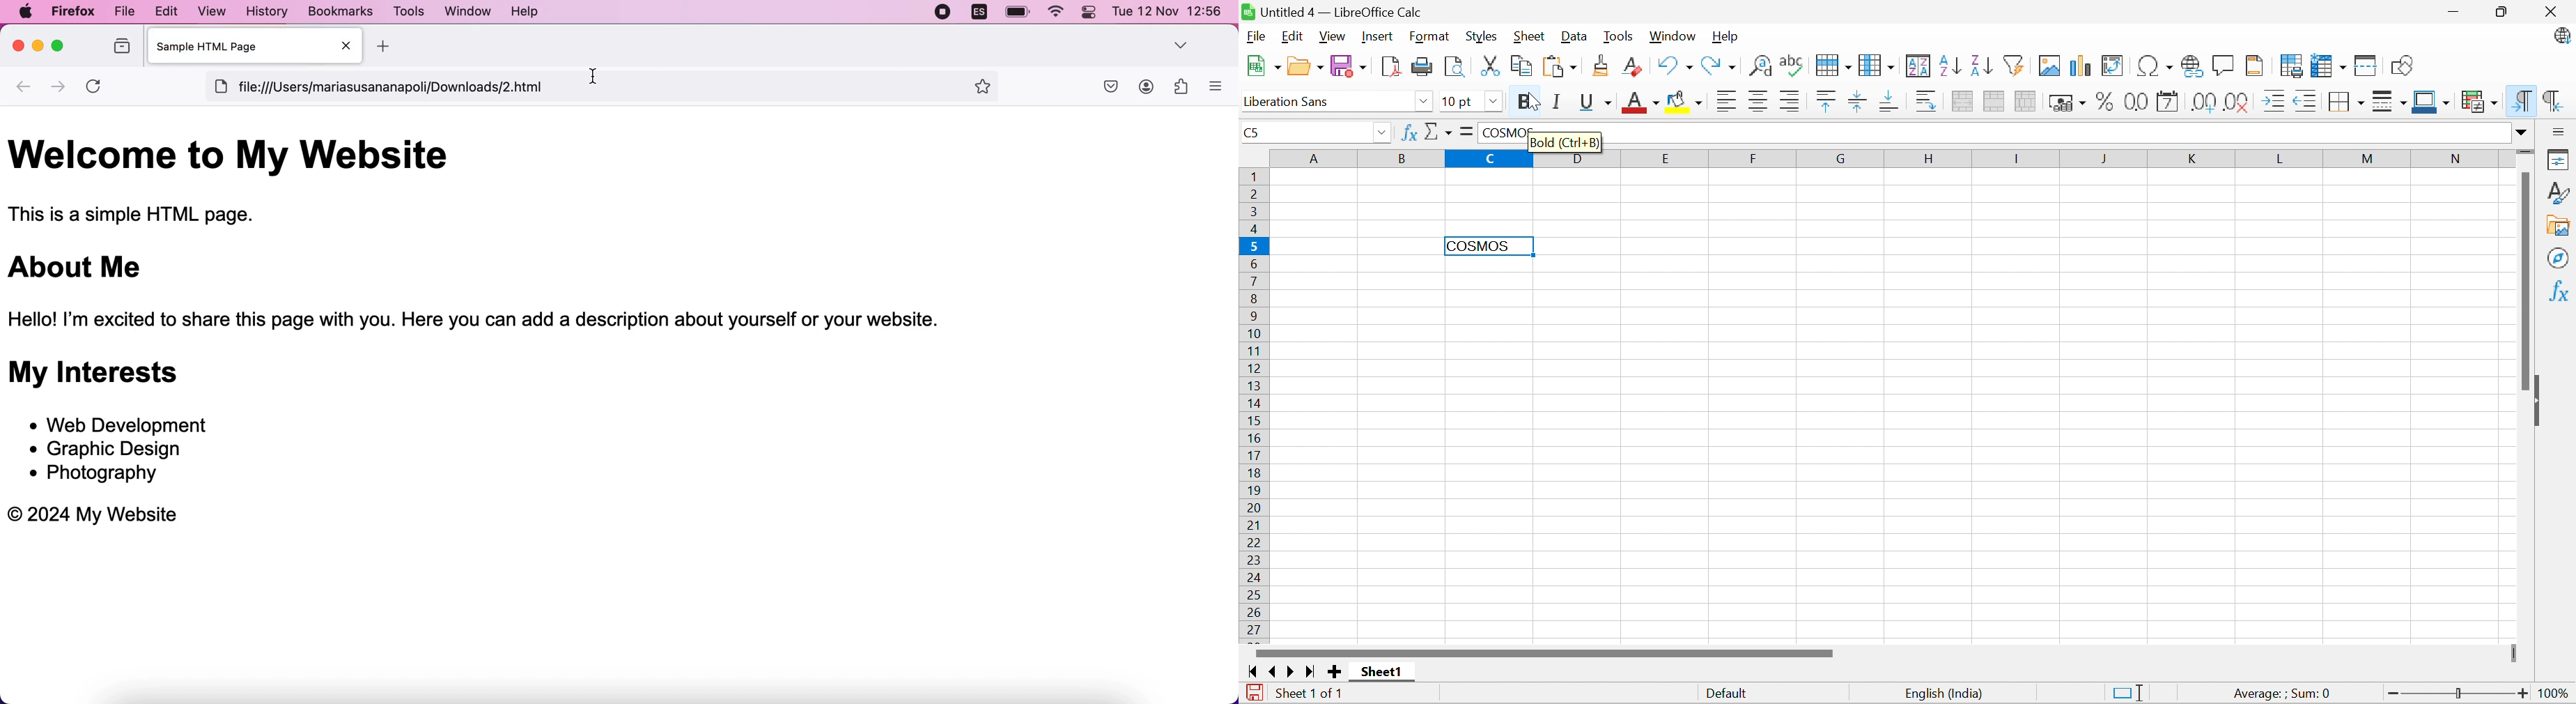 This screenshot has width=2576, height=728. What do you see at coordinates (1760, 102) in the screenshot?
I see `Align Center` at bounding box center [1760, 102].